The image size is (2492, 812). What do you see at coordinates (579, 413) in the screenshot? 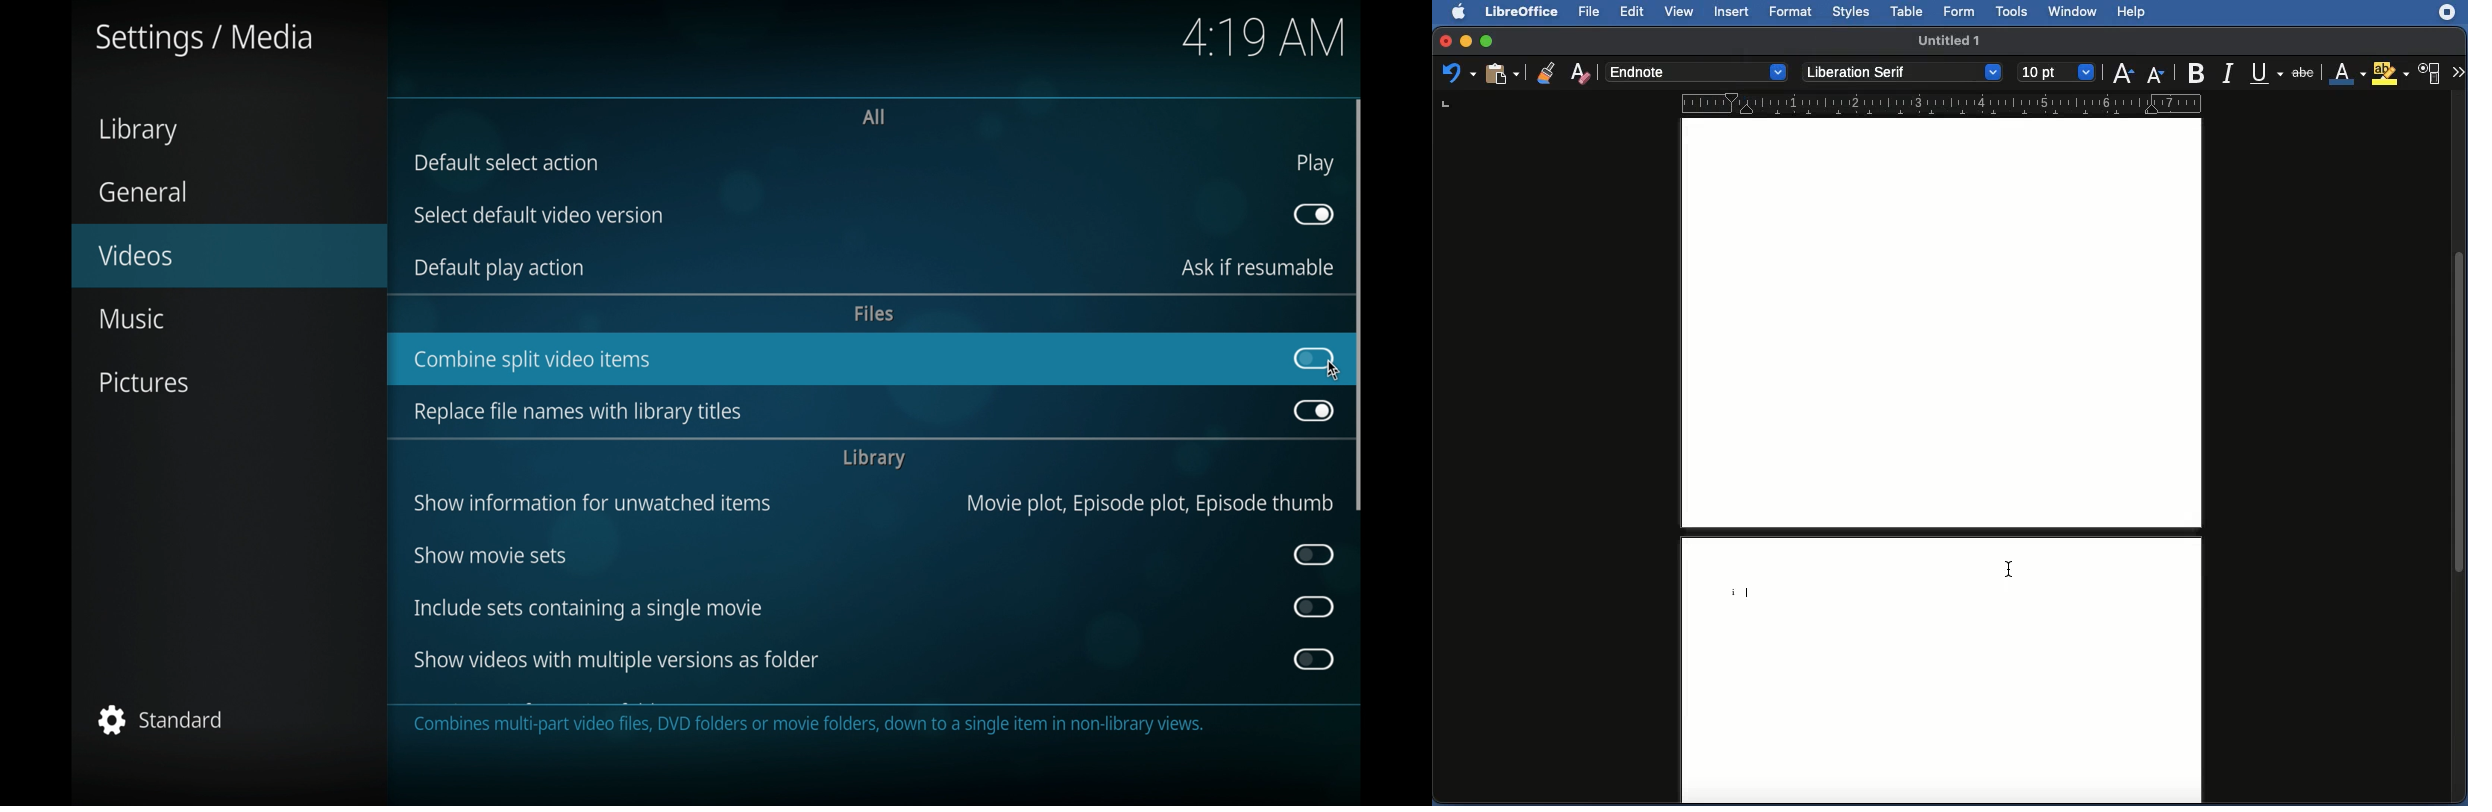
I see `replace file names` at bounding box center [579, 413].